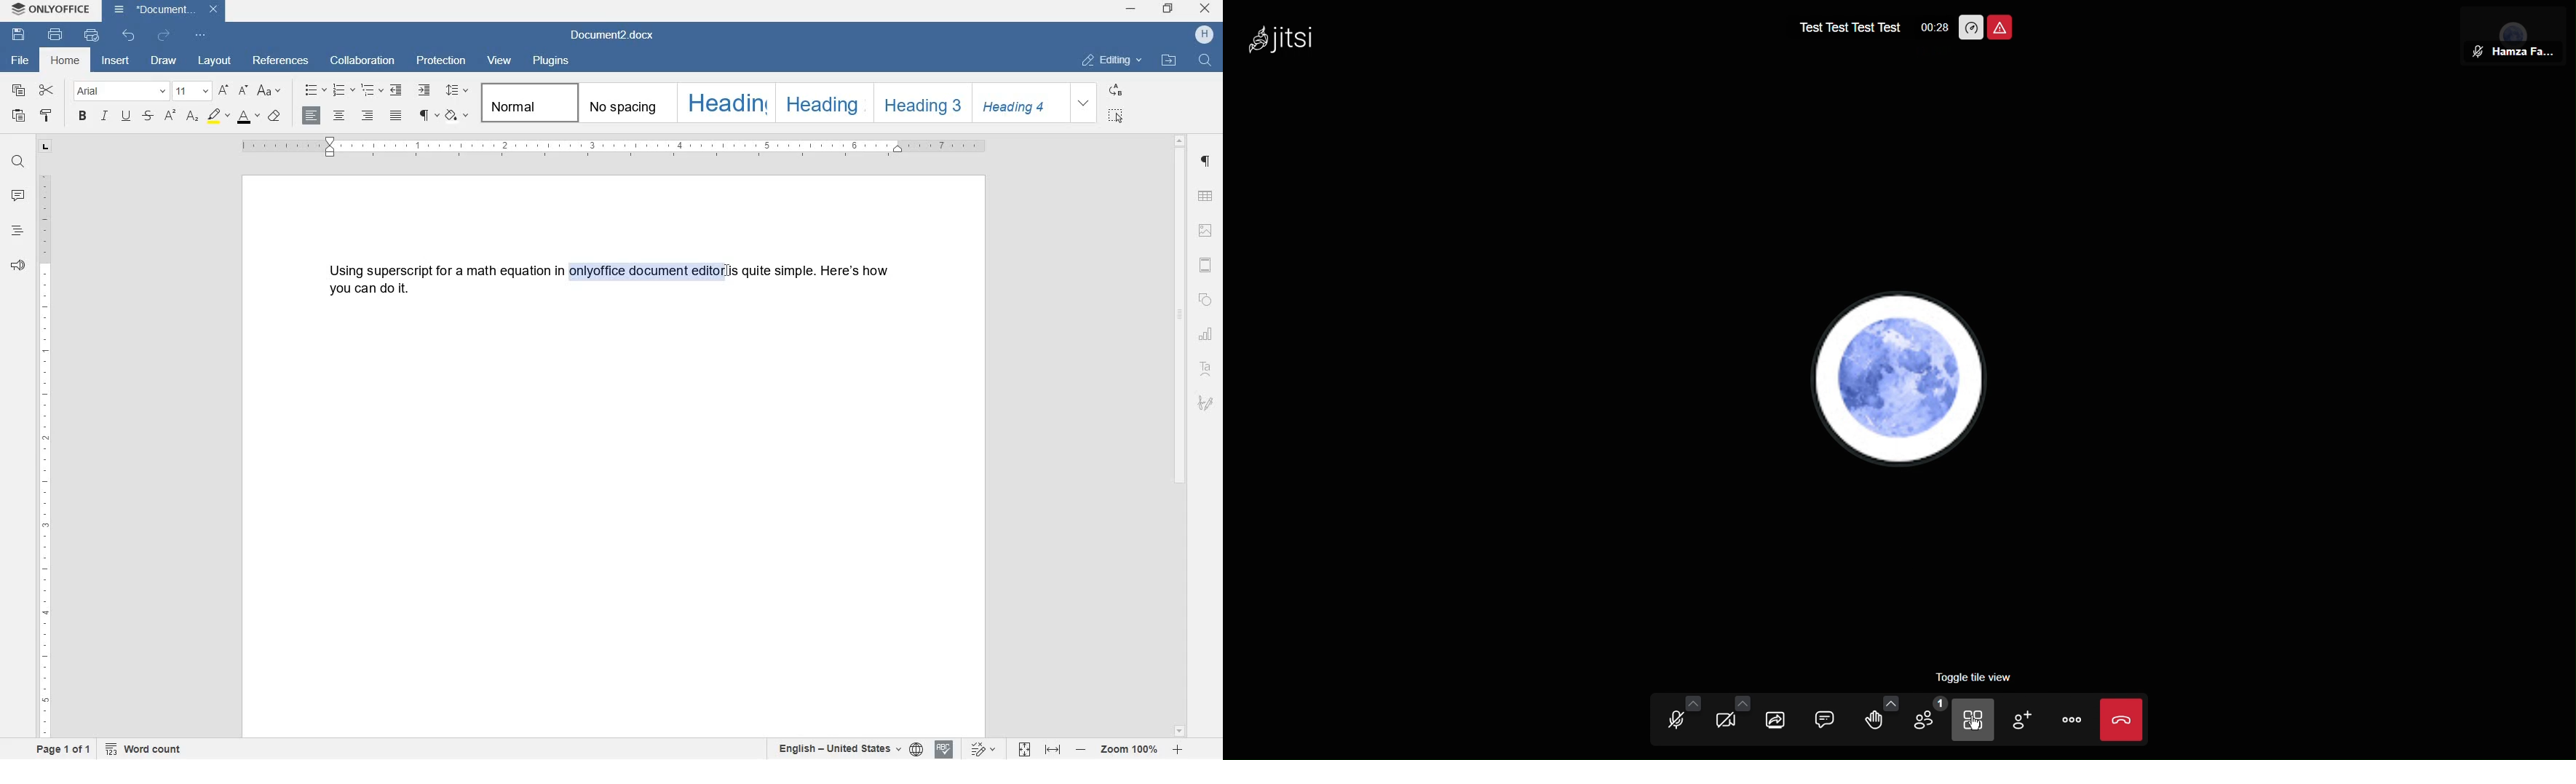 The height and width of the screenshot is (784, 2576). Describe the element at coordinates (362, 62) in the screenshot. I see `collaboration` at that location.